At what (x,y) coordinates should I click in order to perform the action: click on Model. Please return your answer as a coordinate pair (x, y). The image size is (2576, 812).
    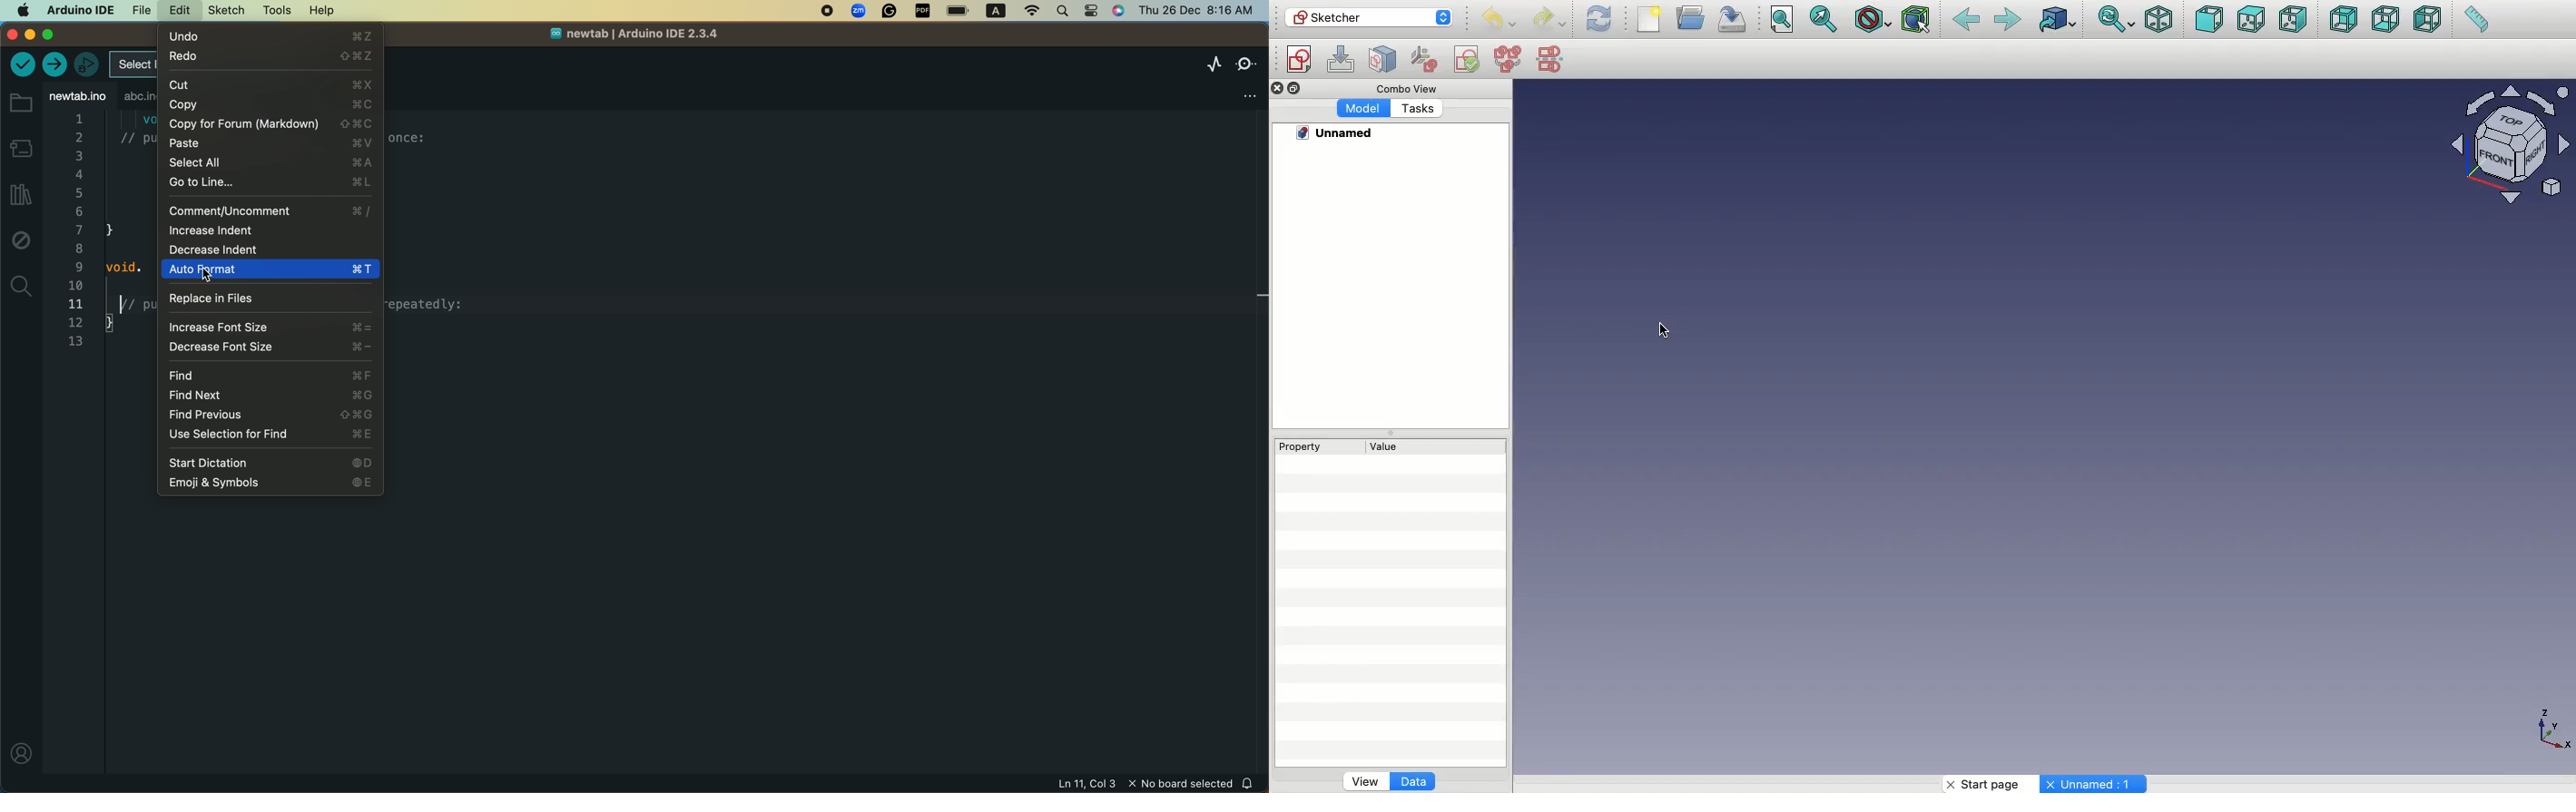
    Looking at the image, I should click on (1363, 110).